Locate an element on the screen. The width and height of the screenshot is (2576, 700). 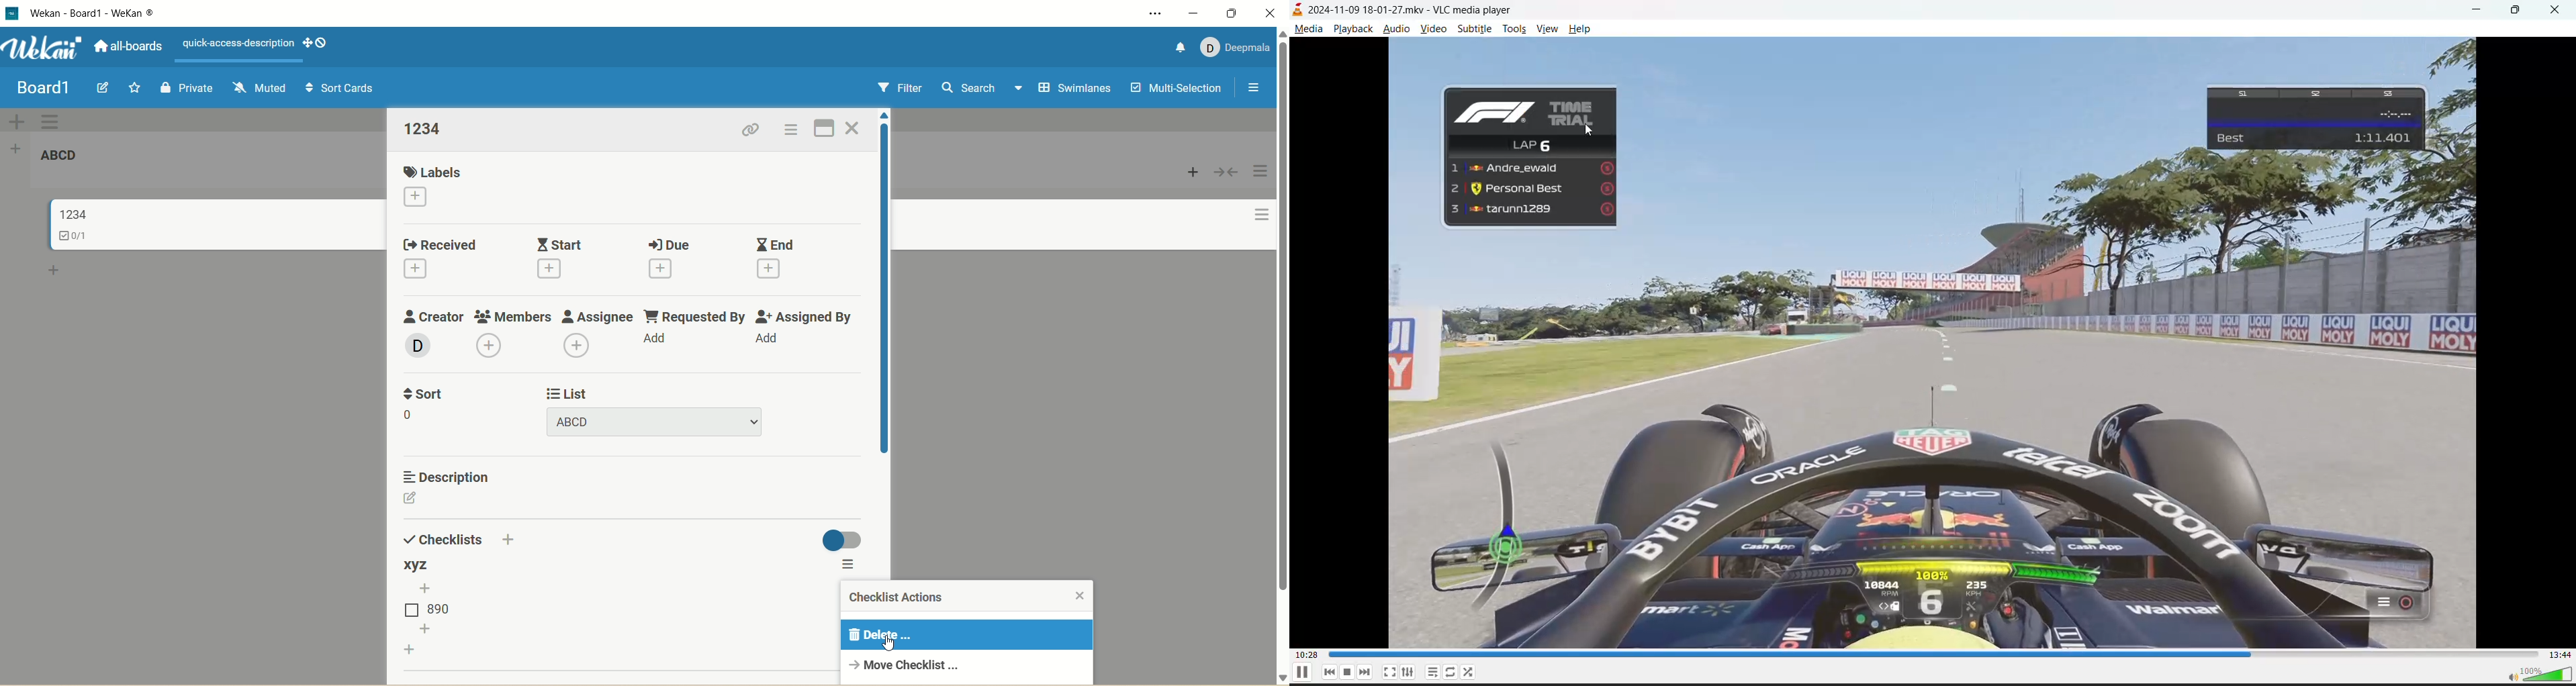
move checklist is located at coordinates (910, 665).